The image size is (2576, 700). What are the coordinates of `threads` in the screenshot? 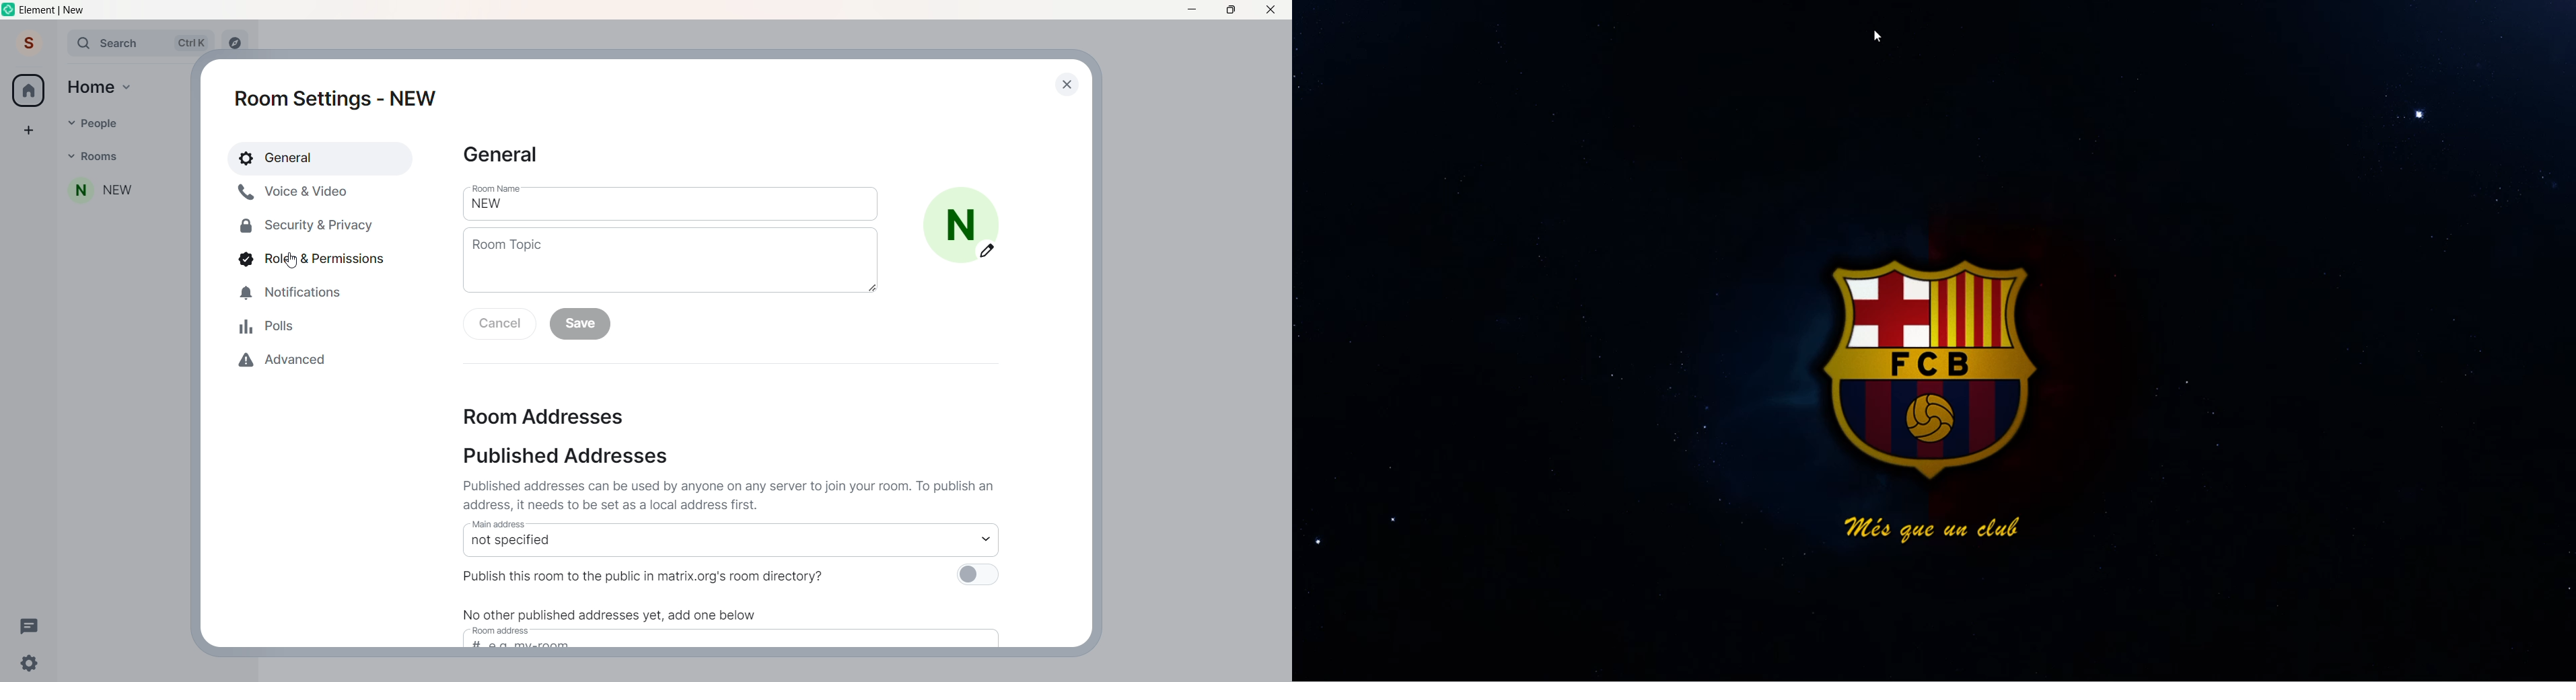 It's located at (34, 628).